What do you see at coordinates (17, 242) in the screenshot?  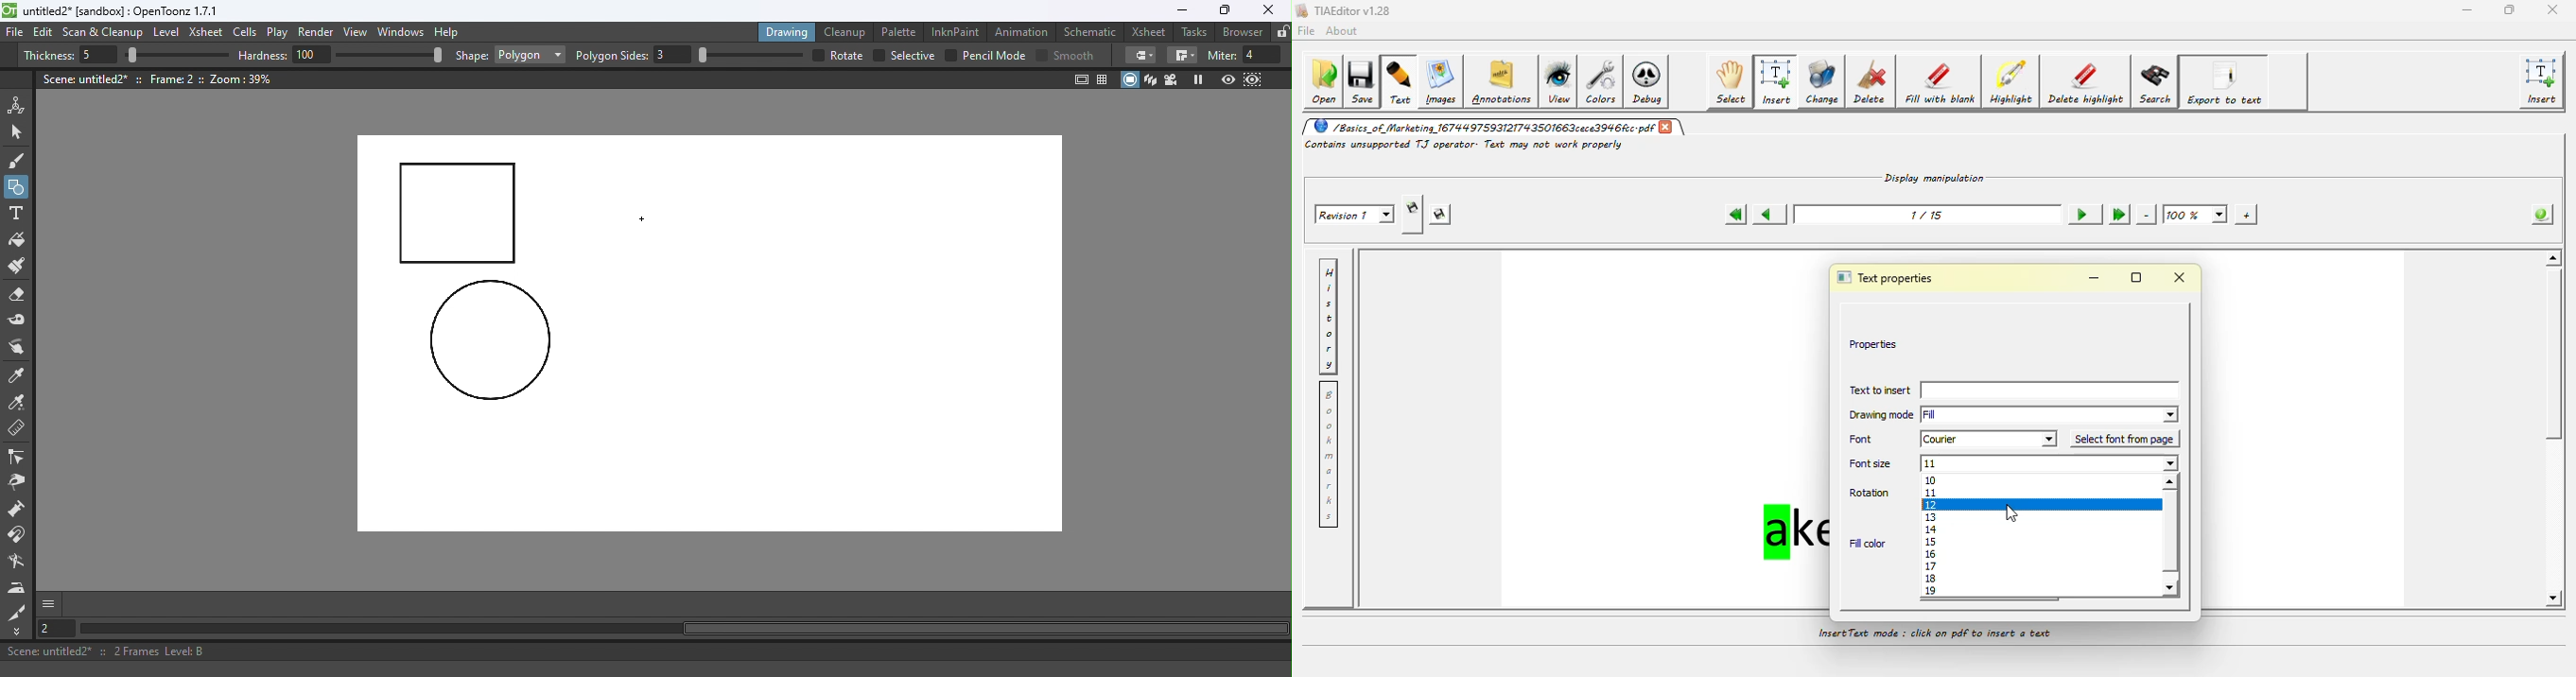 I see `Fill tool` at bounding box center [17, 242].